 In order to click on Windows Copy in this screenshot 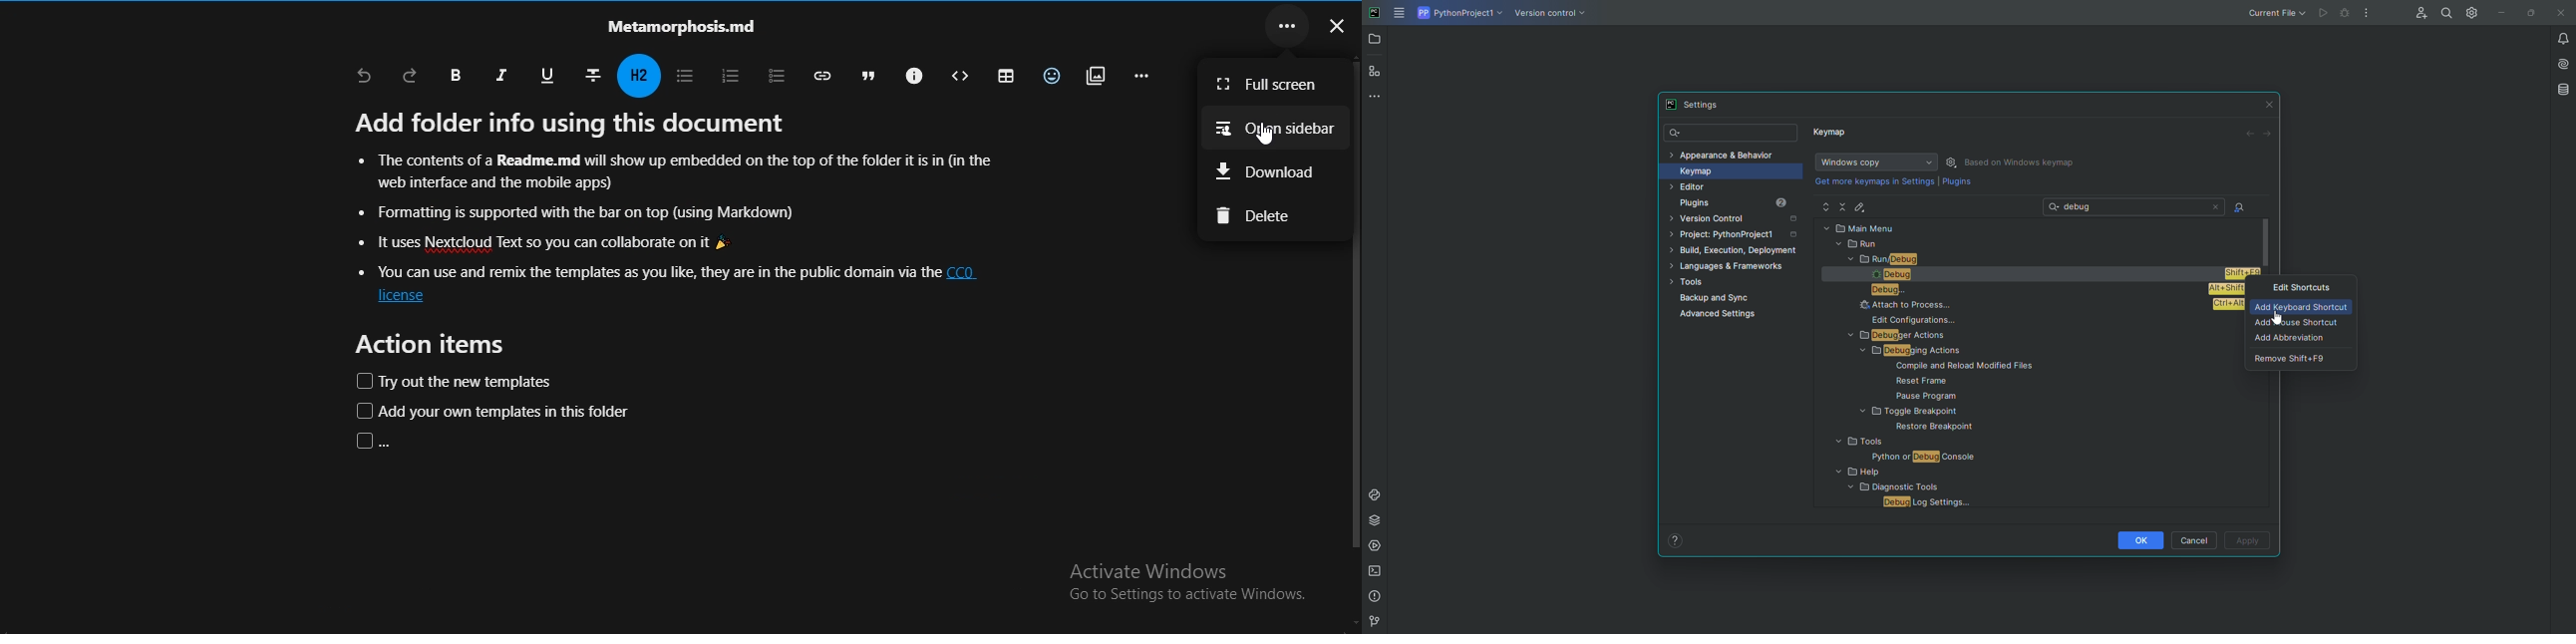, I will do `click(1874, 162)`.